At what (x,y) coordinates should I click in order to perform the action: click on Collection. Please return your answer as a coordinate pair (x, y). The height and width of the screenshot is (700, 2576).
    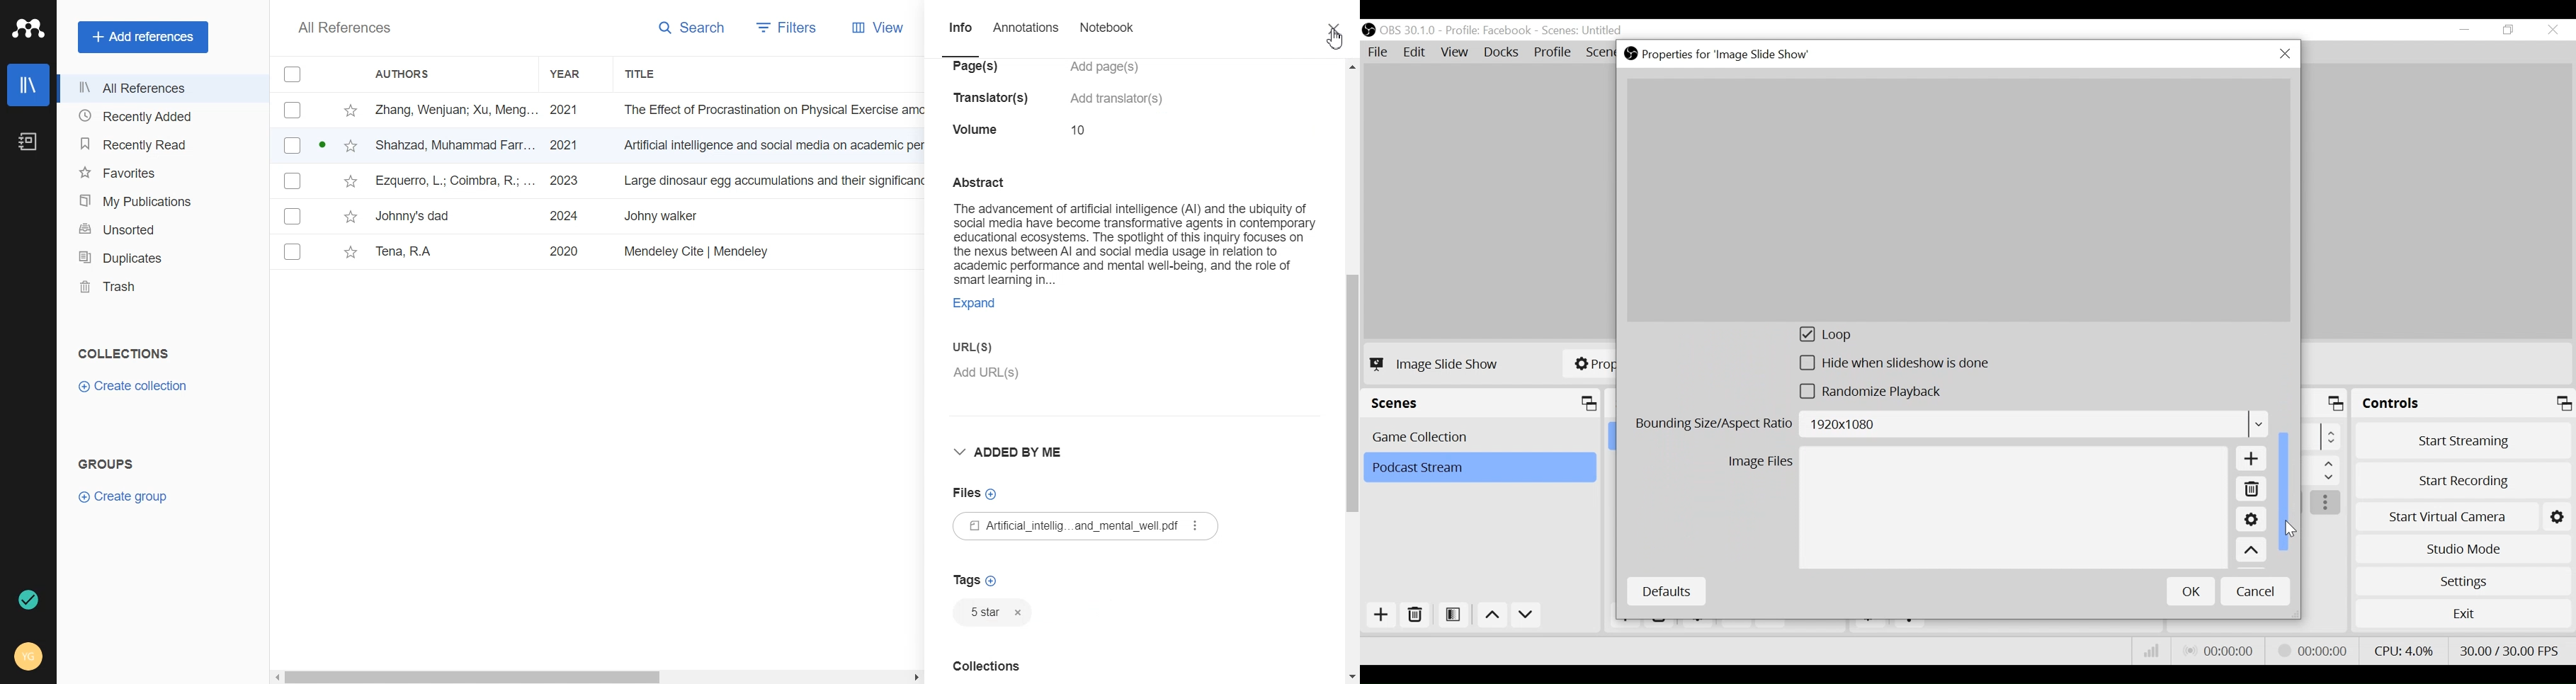
    Looking at the image, I should click on (1062, 673).